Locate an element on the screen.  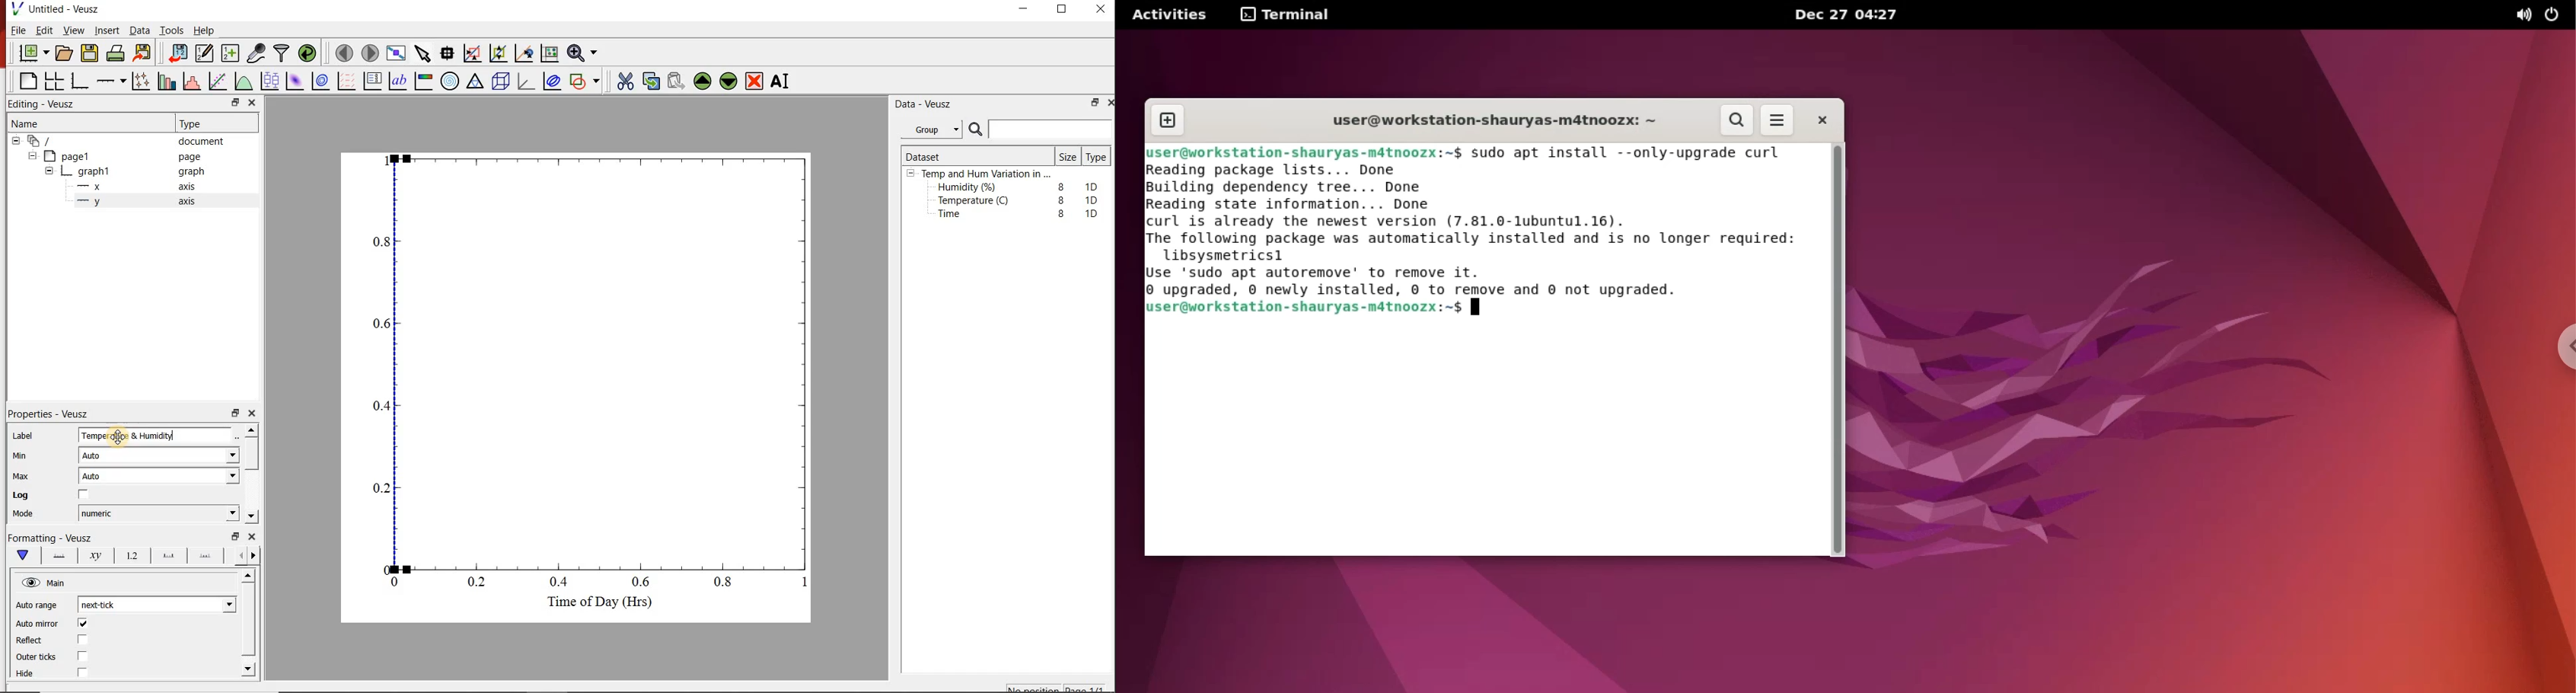
Group. is located at coordinates (934, 127).